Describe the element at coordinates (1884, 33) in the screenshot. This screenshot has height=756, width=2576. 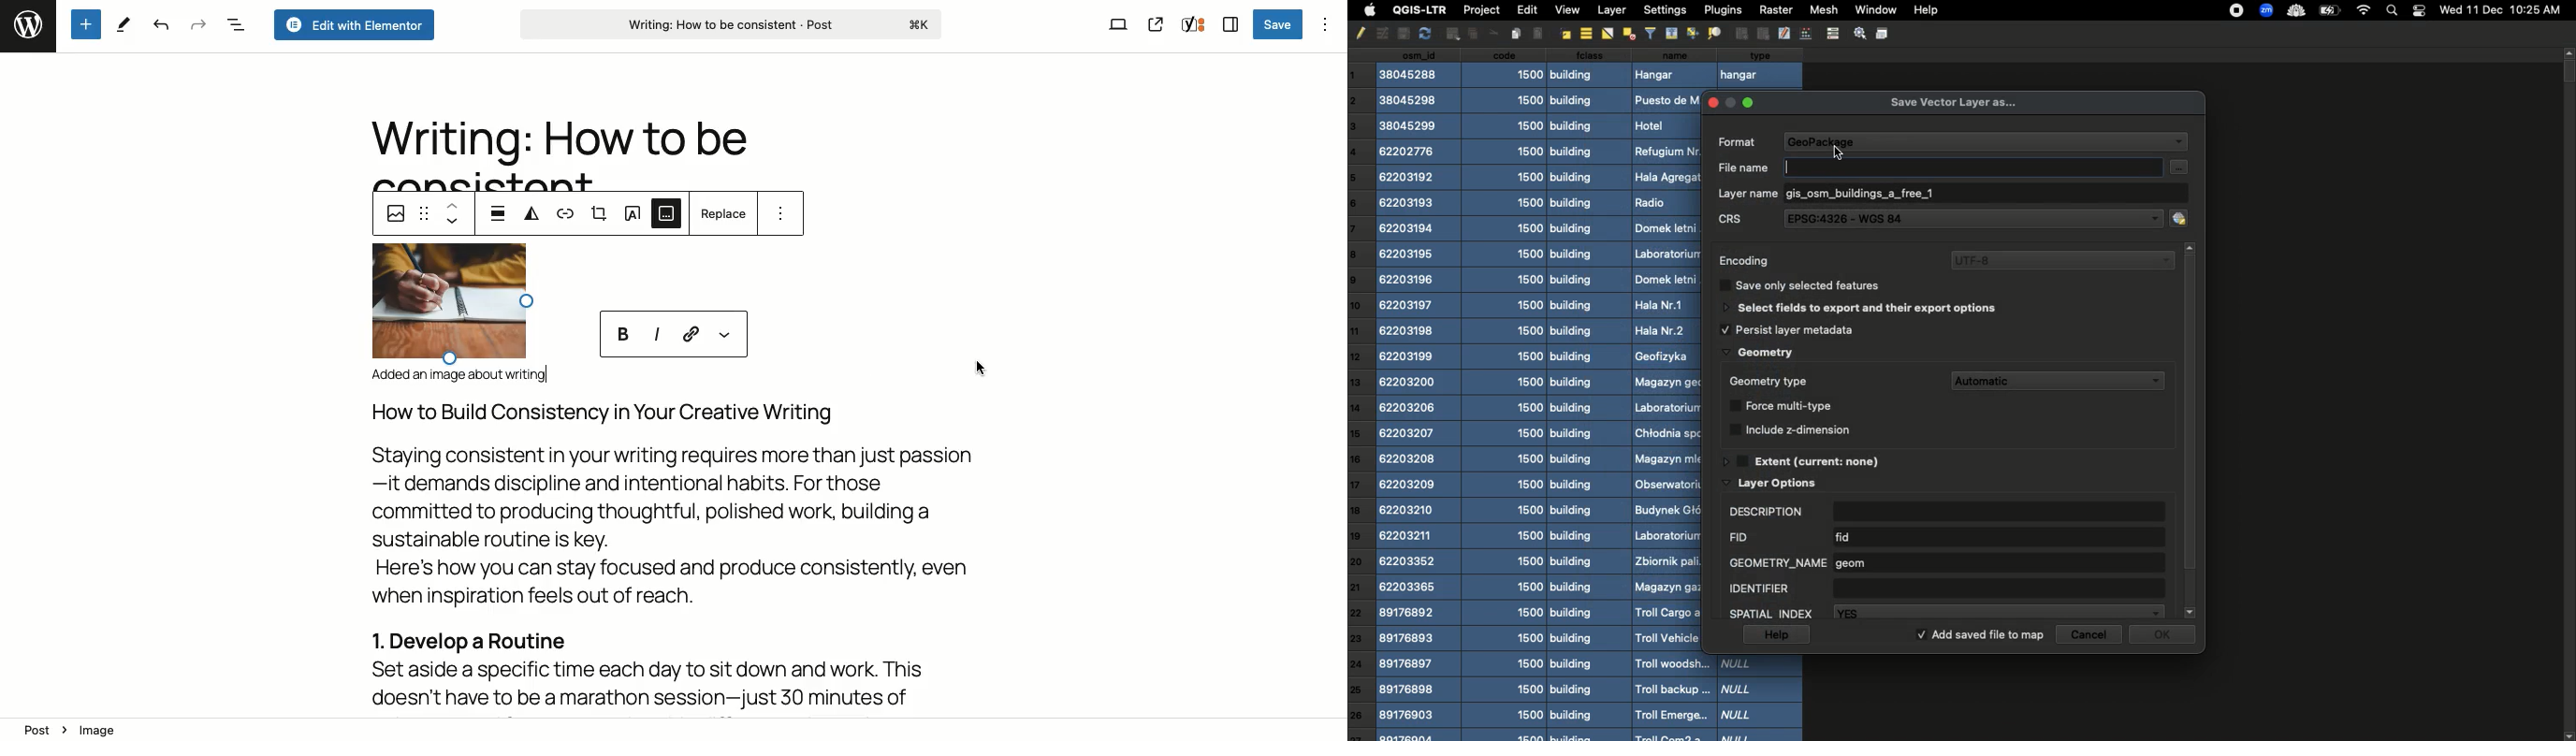
I see `Save` at that location.